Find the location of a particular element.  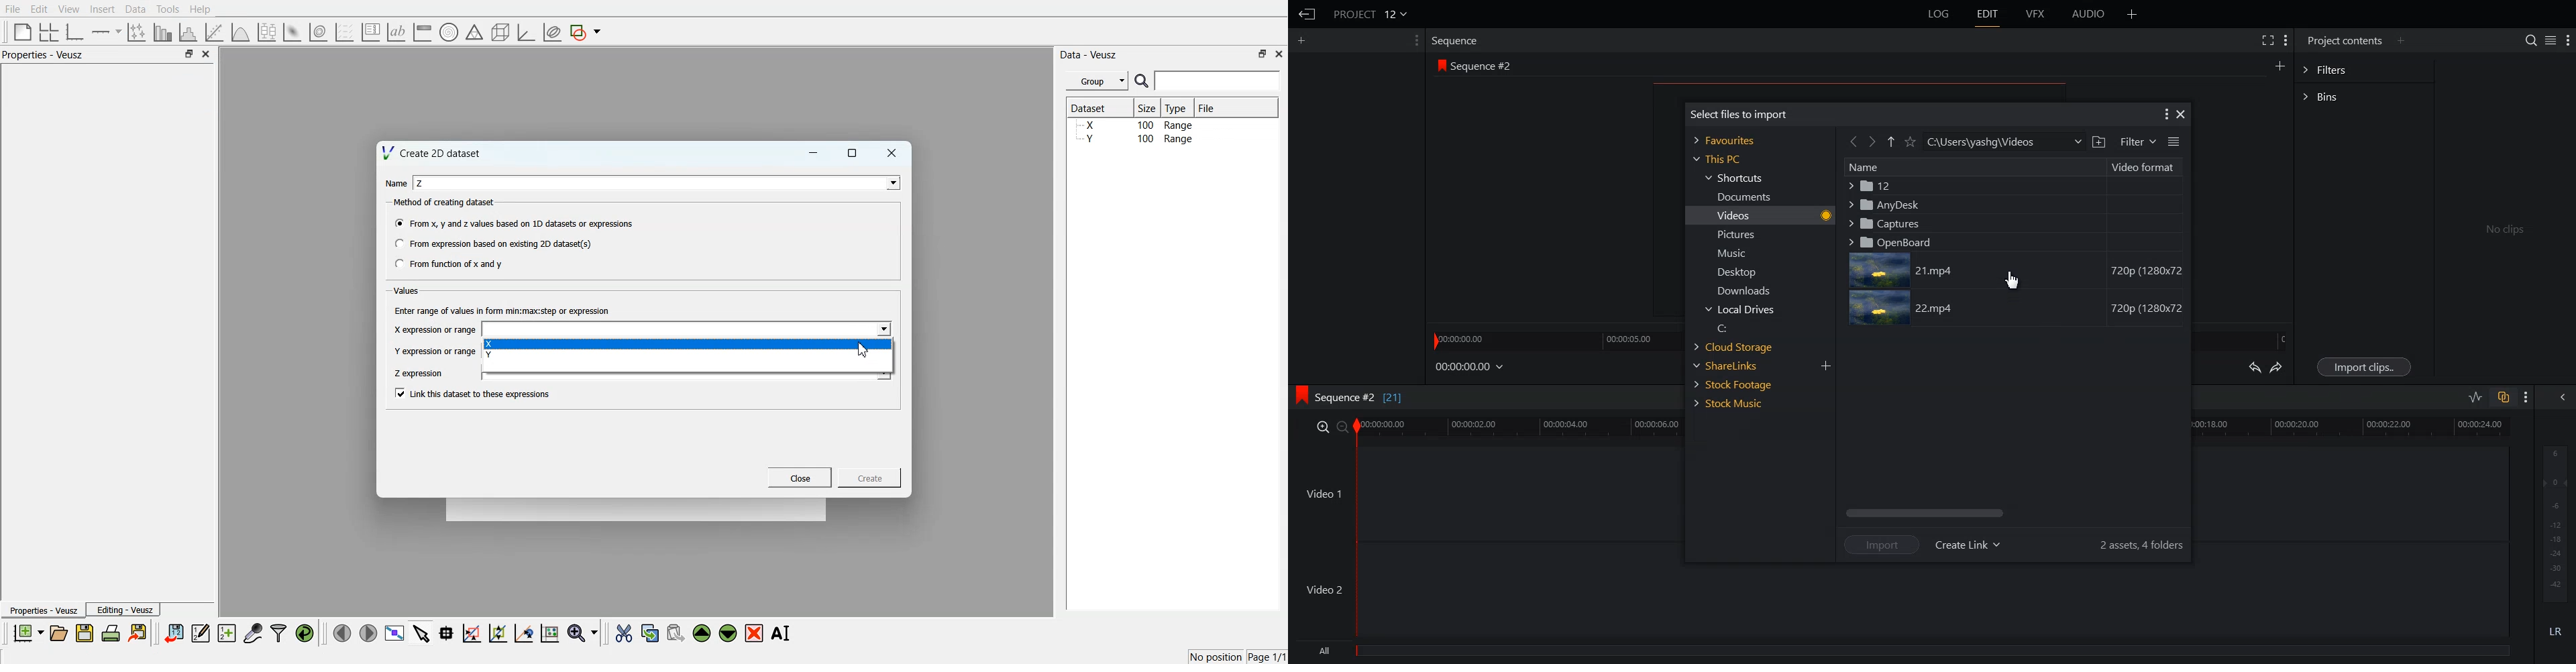

Search is located at coordinates (2525, 39).